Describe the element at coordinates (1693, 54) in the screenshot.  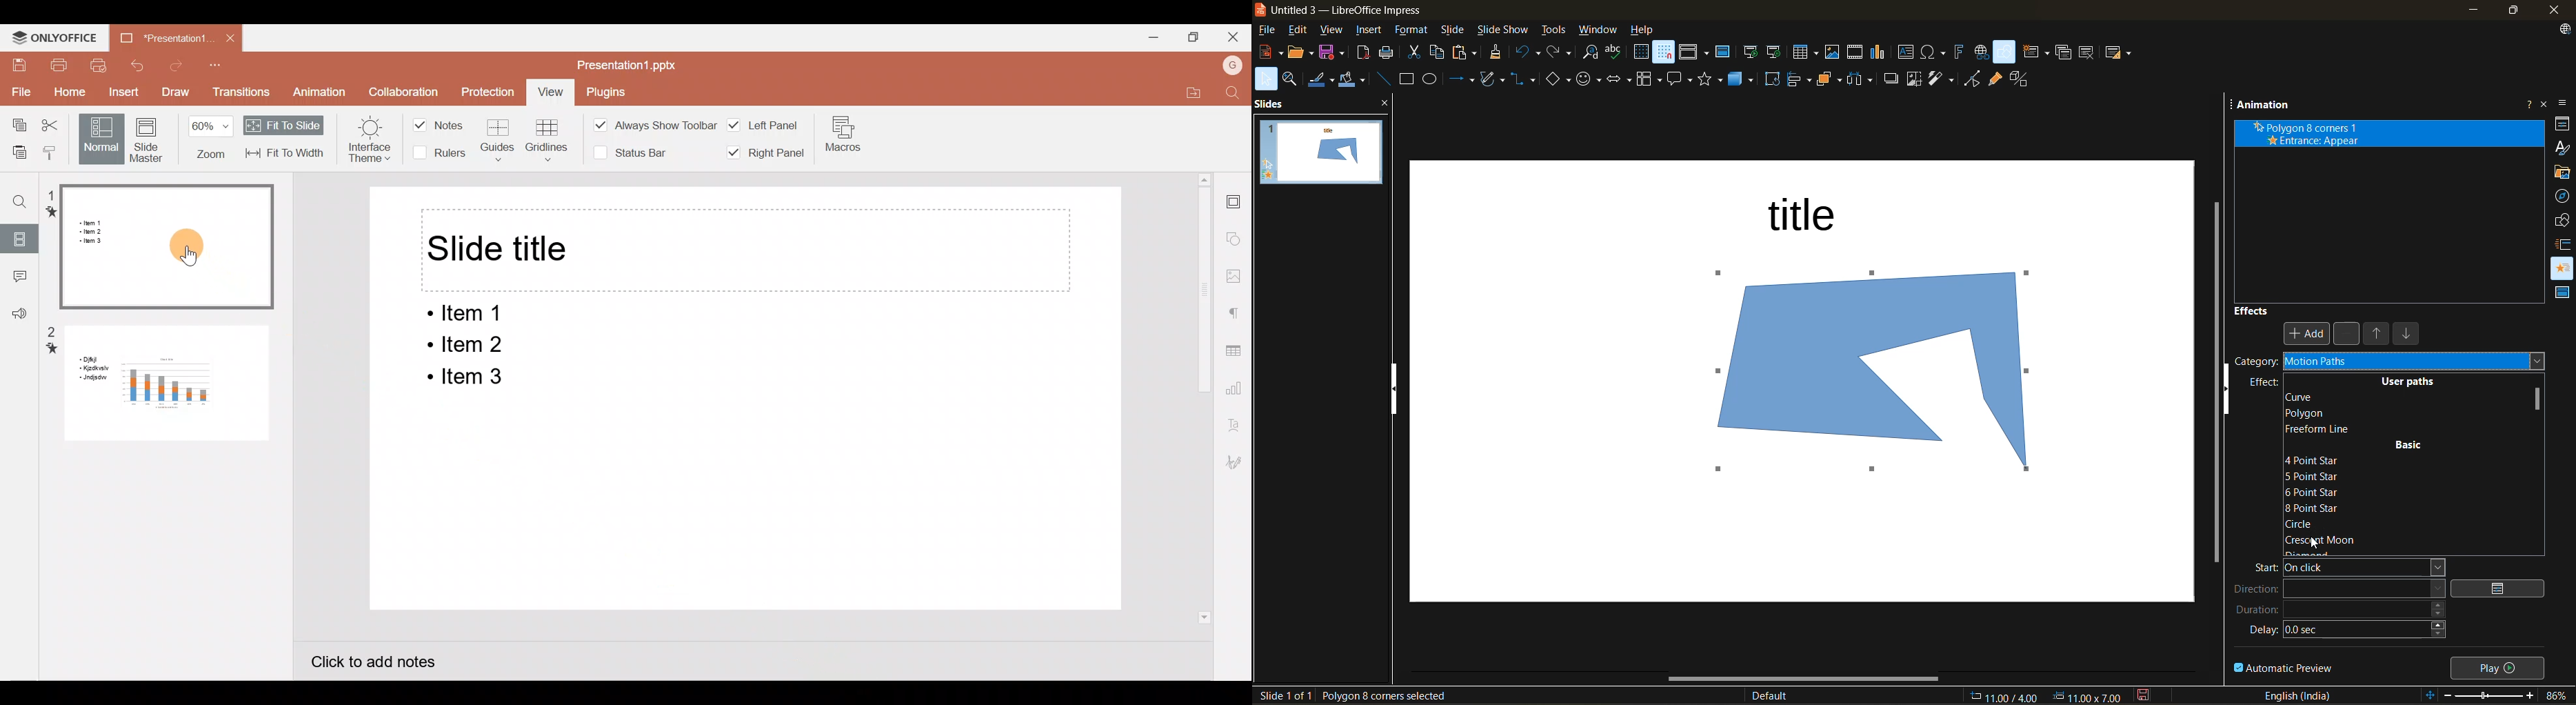
I see `display views` at that location.